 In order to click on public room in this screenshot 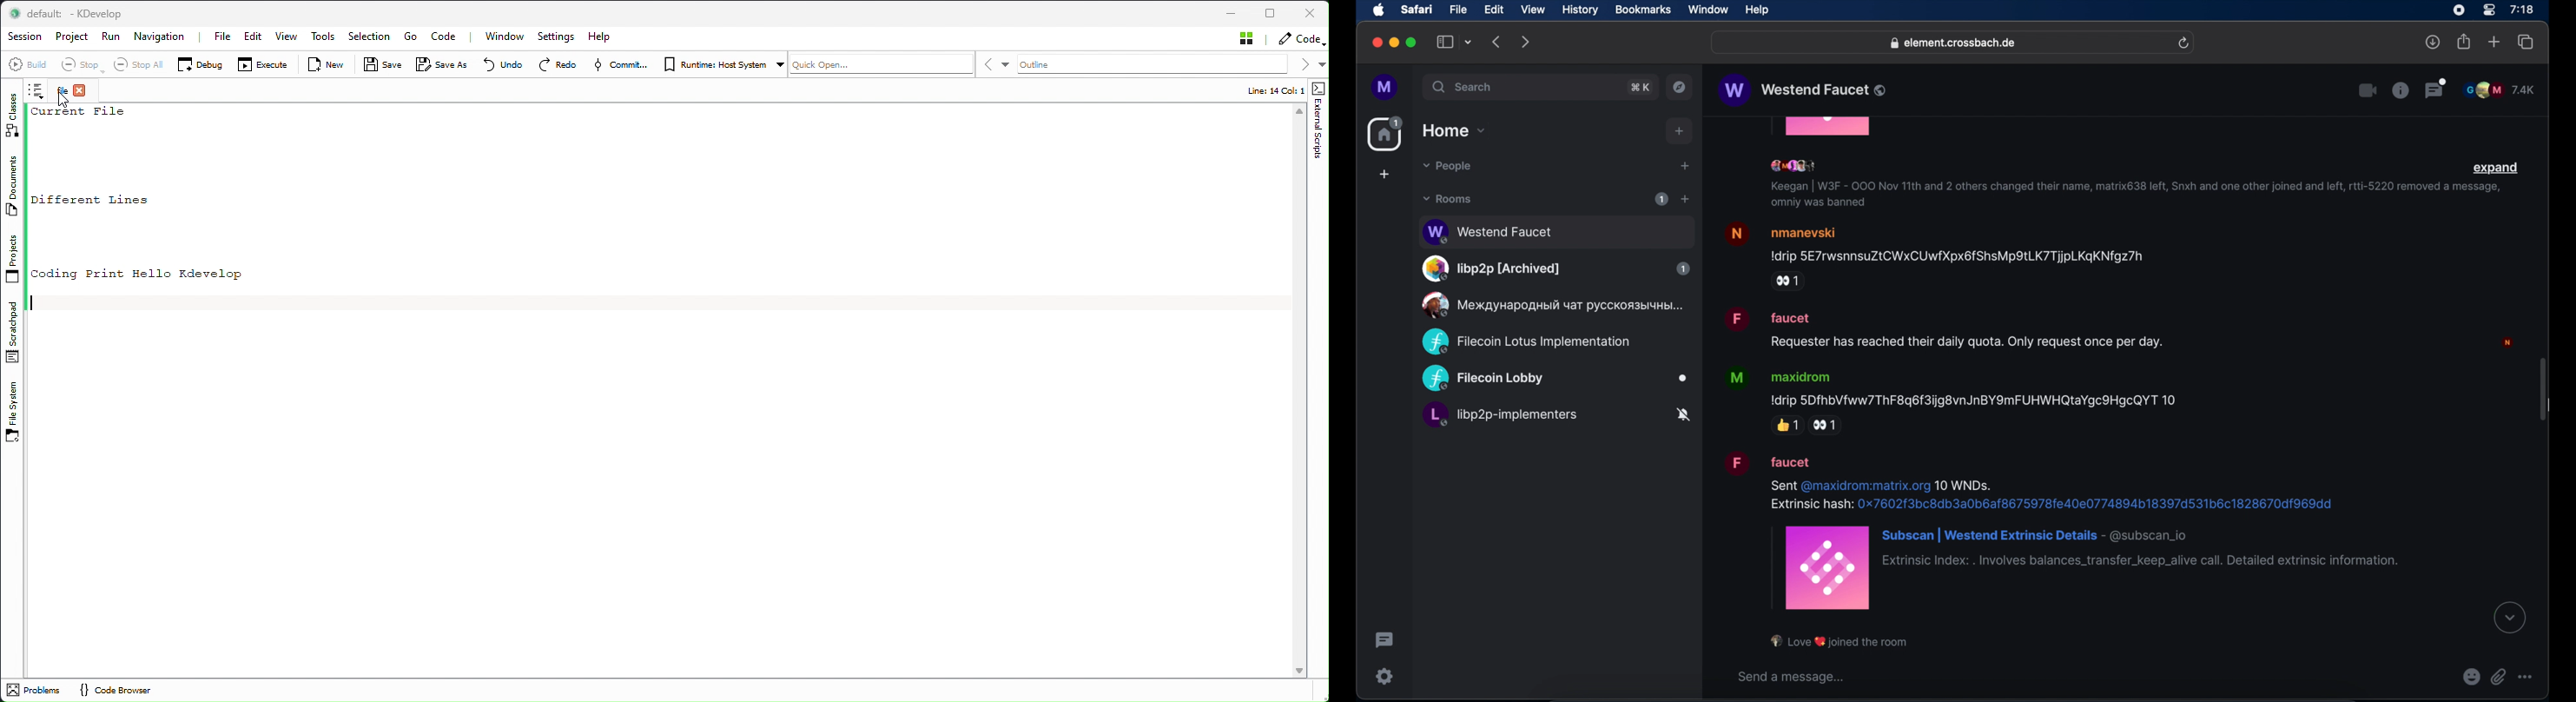, I will do `click(1556, 230)`.